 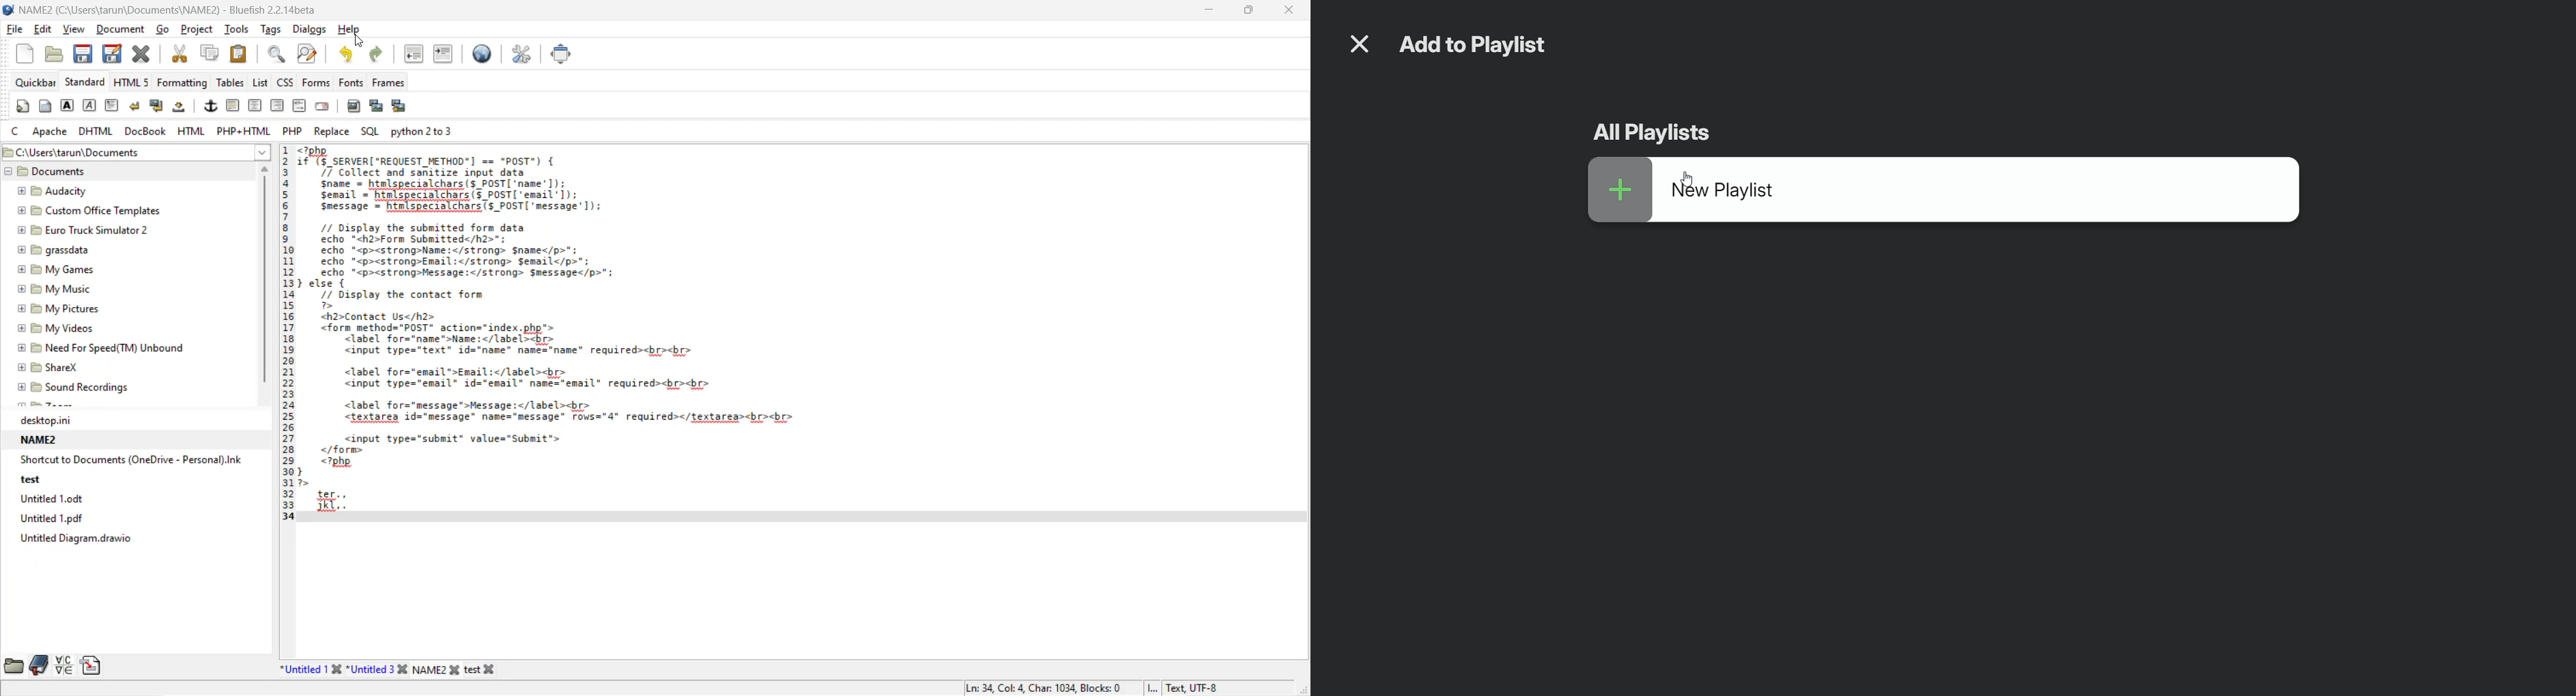 What do you see at coordinates (25, 53) in the screenshot?
I see `new` at bounding box center [25, 53].